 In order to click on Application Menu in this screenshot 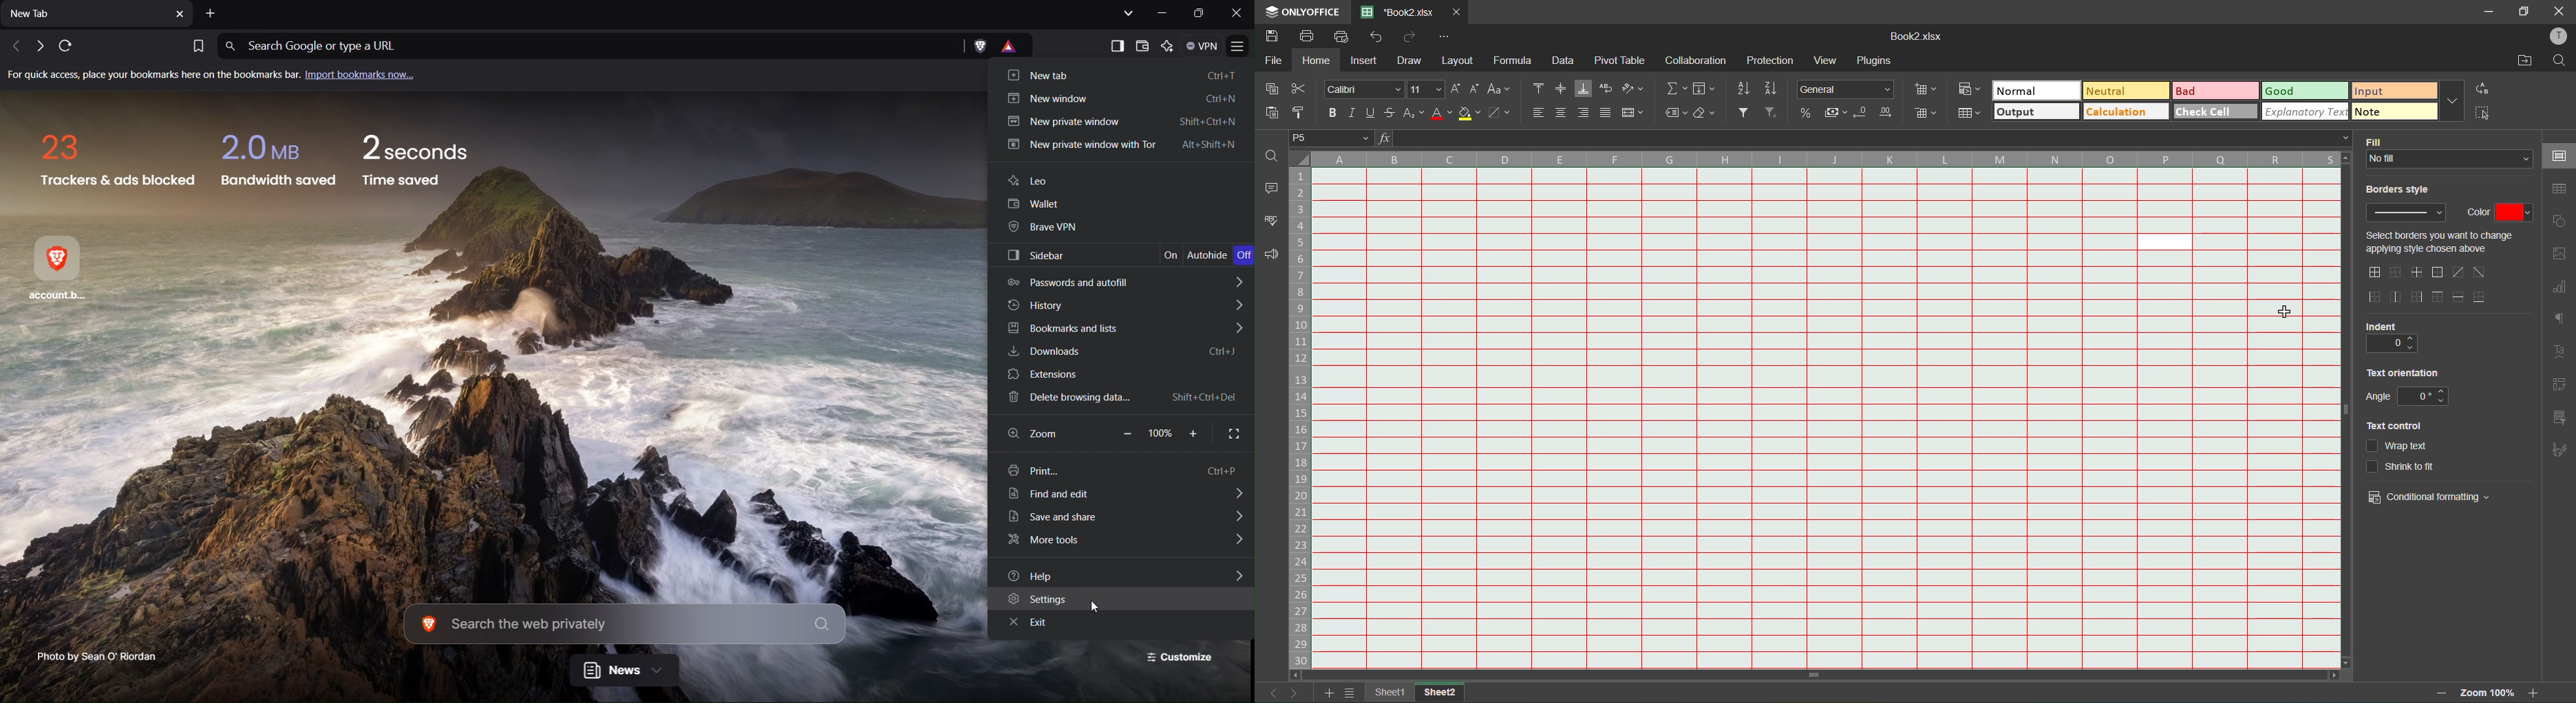, I will do `click(1240, 47)`.